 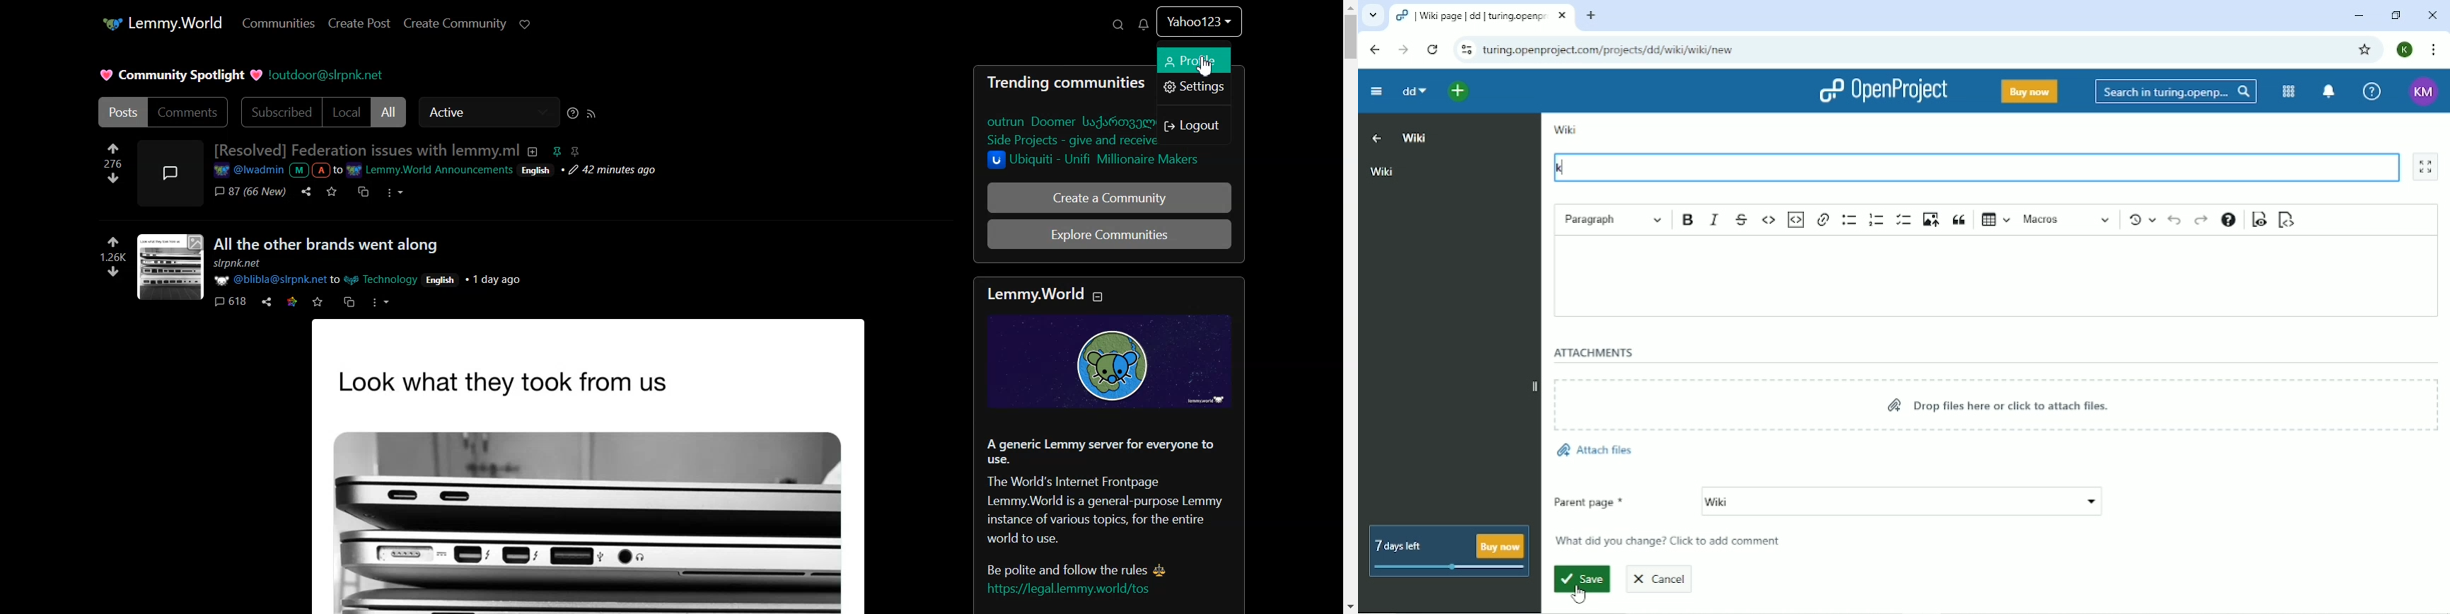 I want to click on What did you change? Click to add comment., so click(x=1678, y=542).